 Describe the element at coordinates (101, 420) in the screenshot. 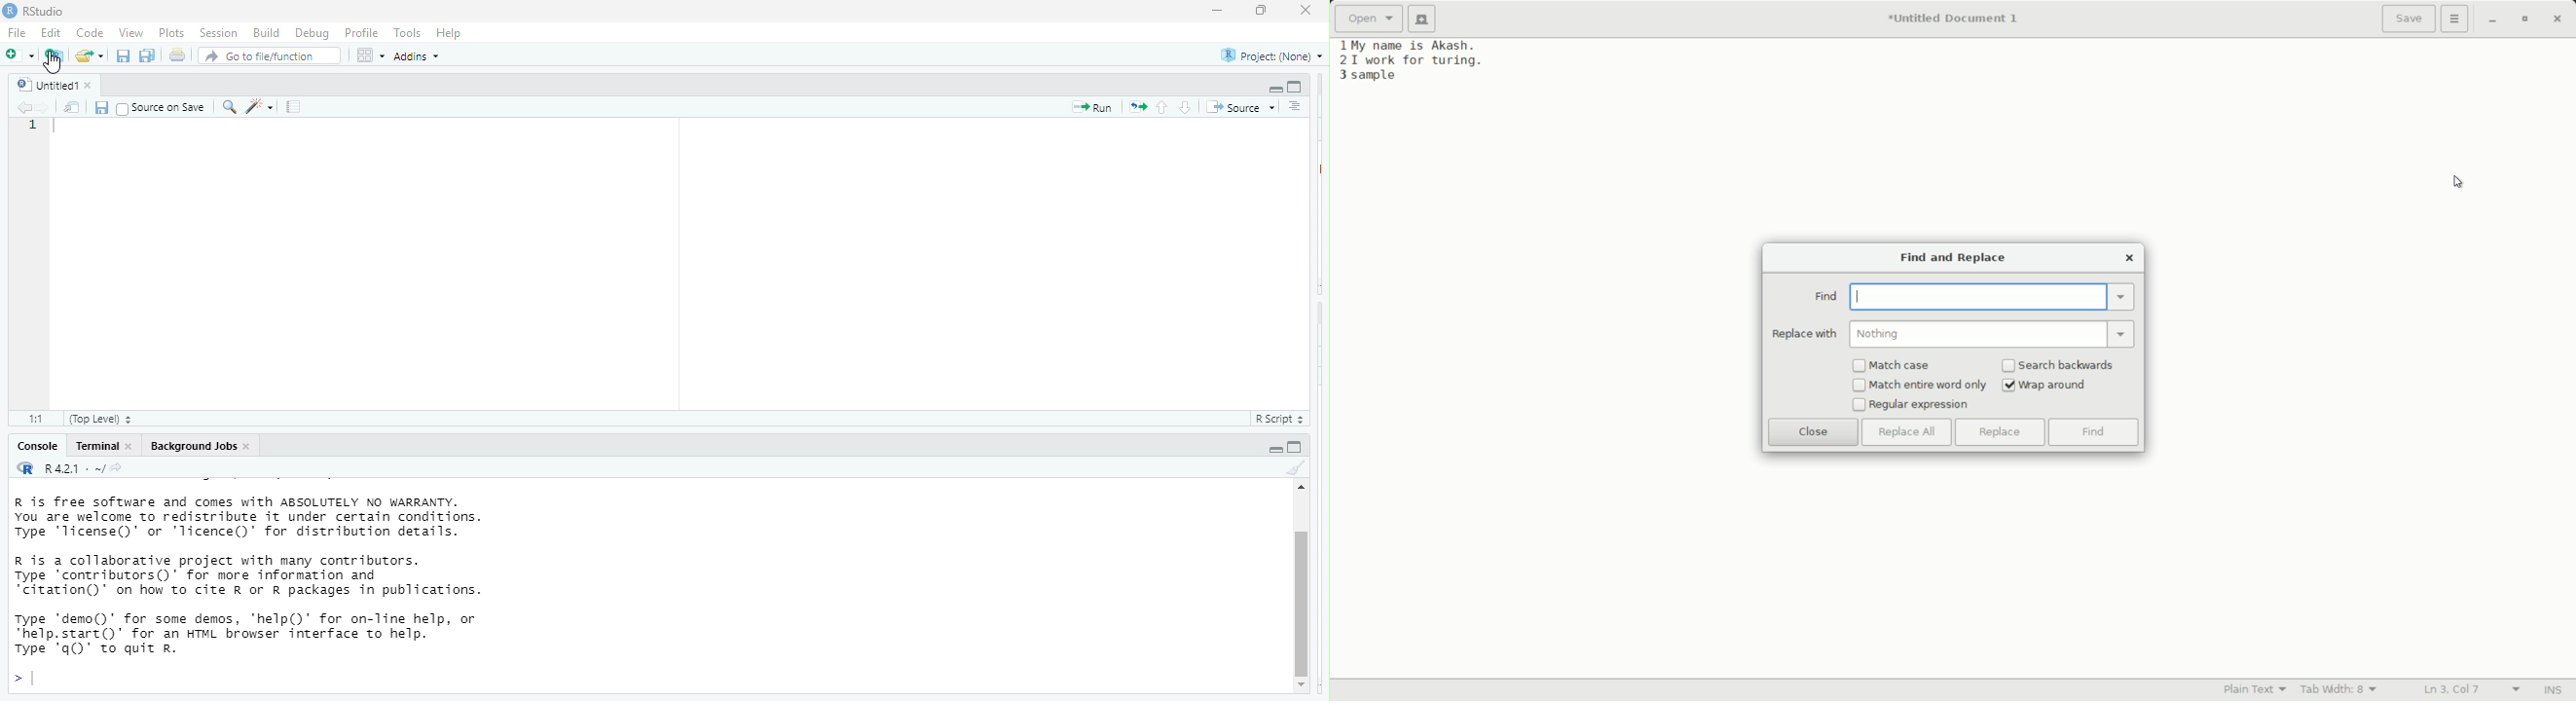

I see `(Top Level) ` at that location.